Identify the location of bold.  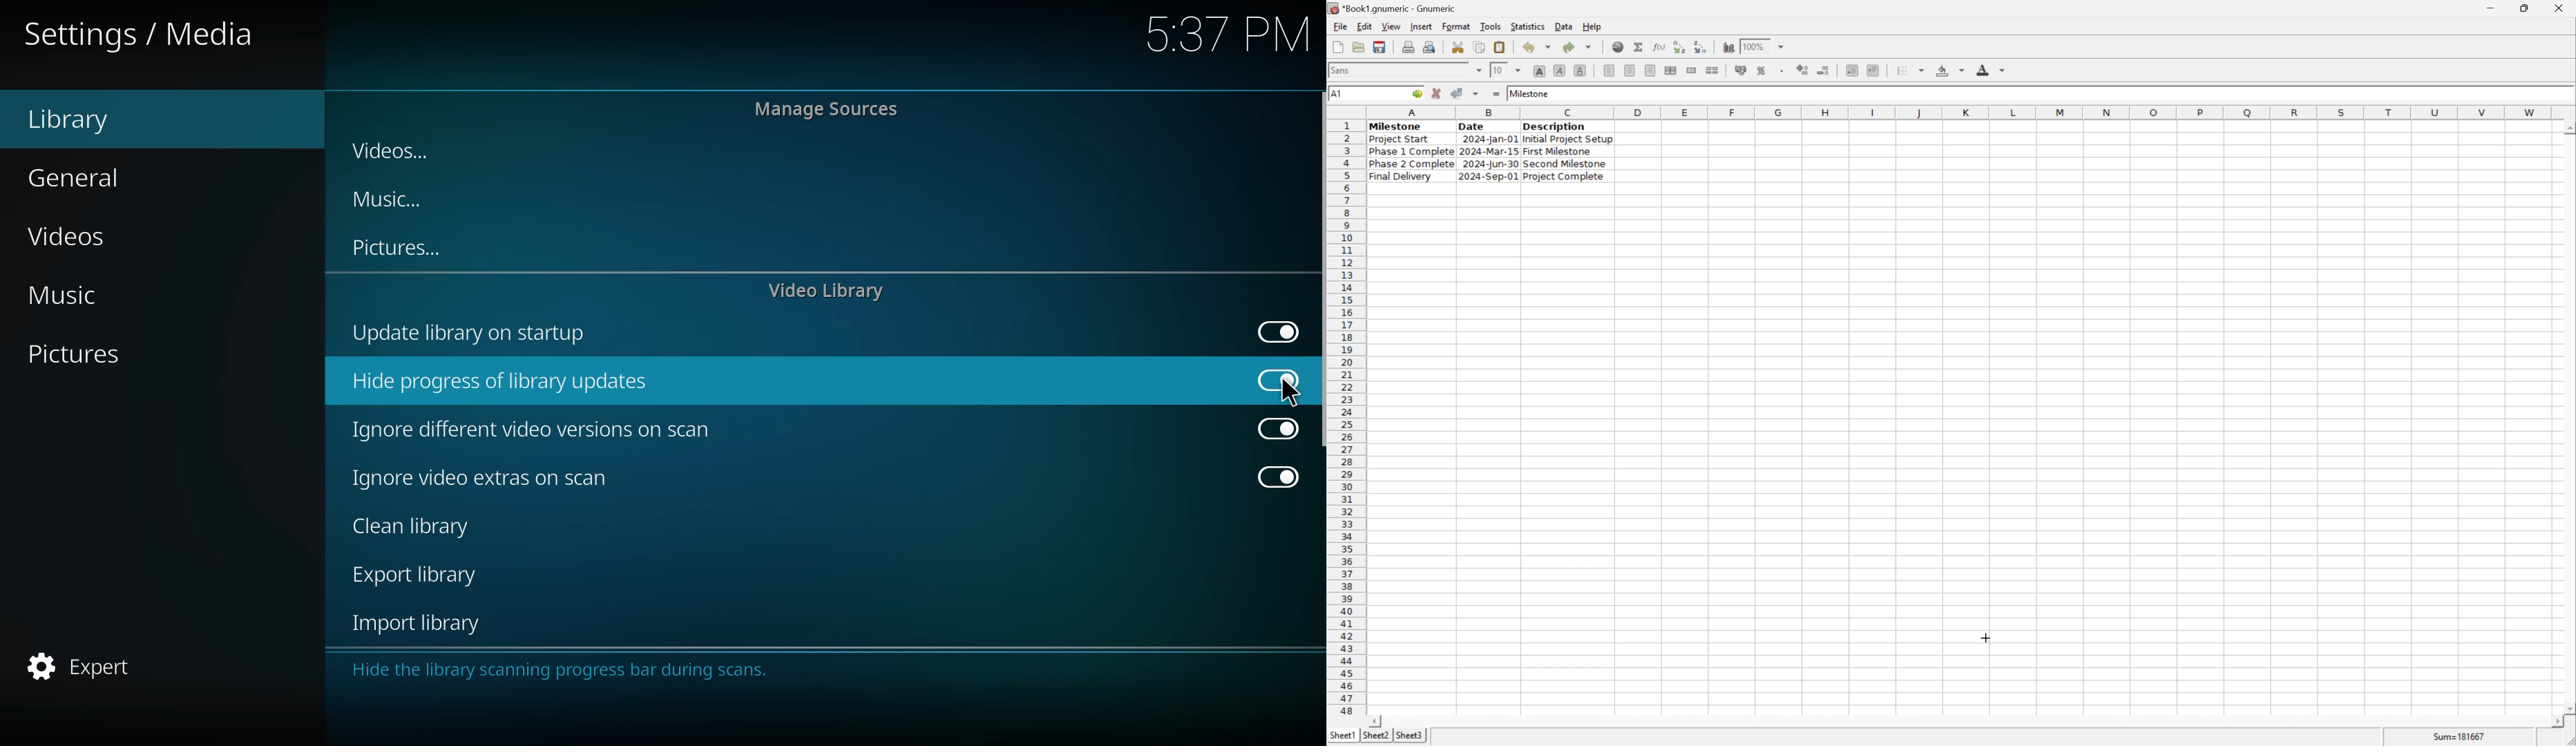
(1539, 71).